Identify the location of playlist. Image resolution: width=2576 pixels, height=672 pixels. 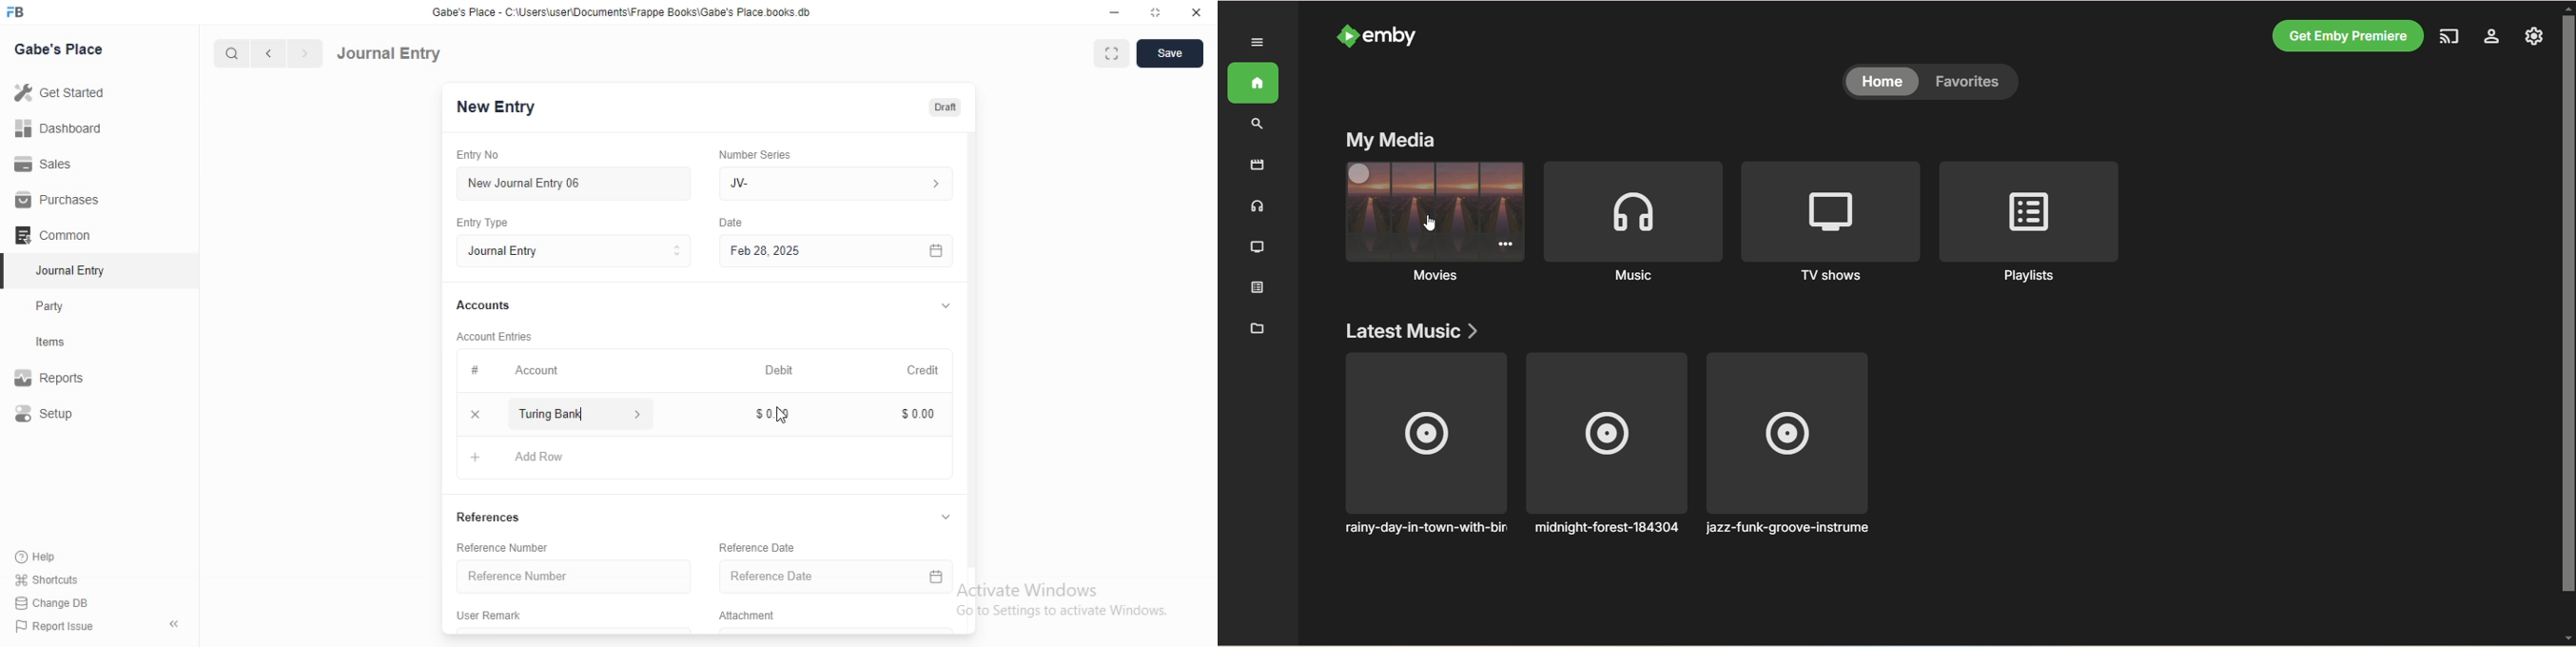
(1254, 288).